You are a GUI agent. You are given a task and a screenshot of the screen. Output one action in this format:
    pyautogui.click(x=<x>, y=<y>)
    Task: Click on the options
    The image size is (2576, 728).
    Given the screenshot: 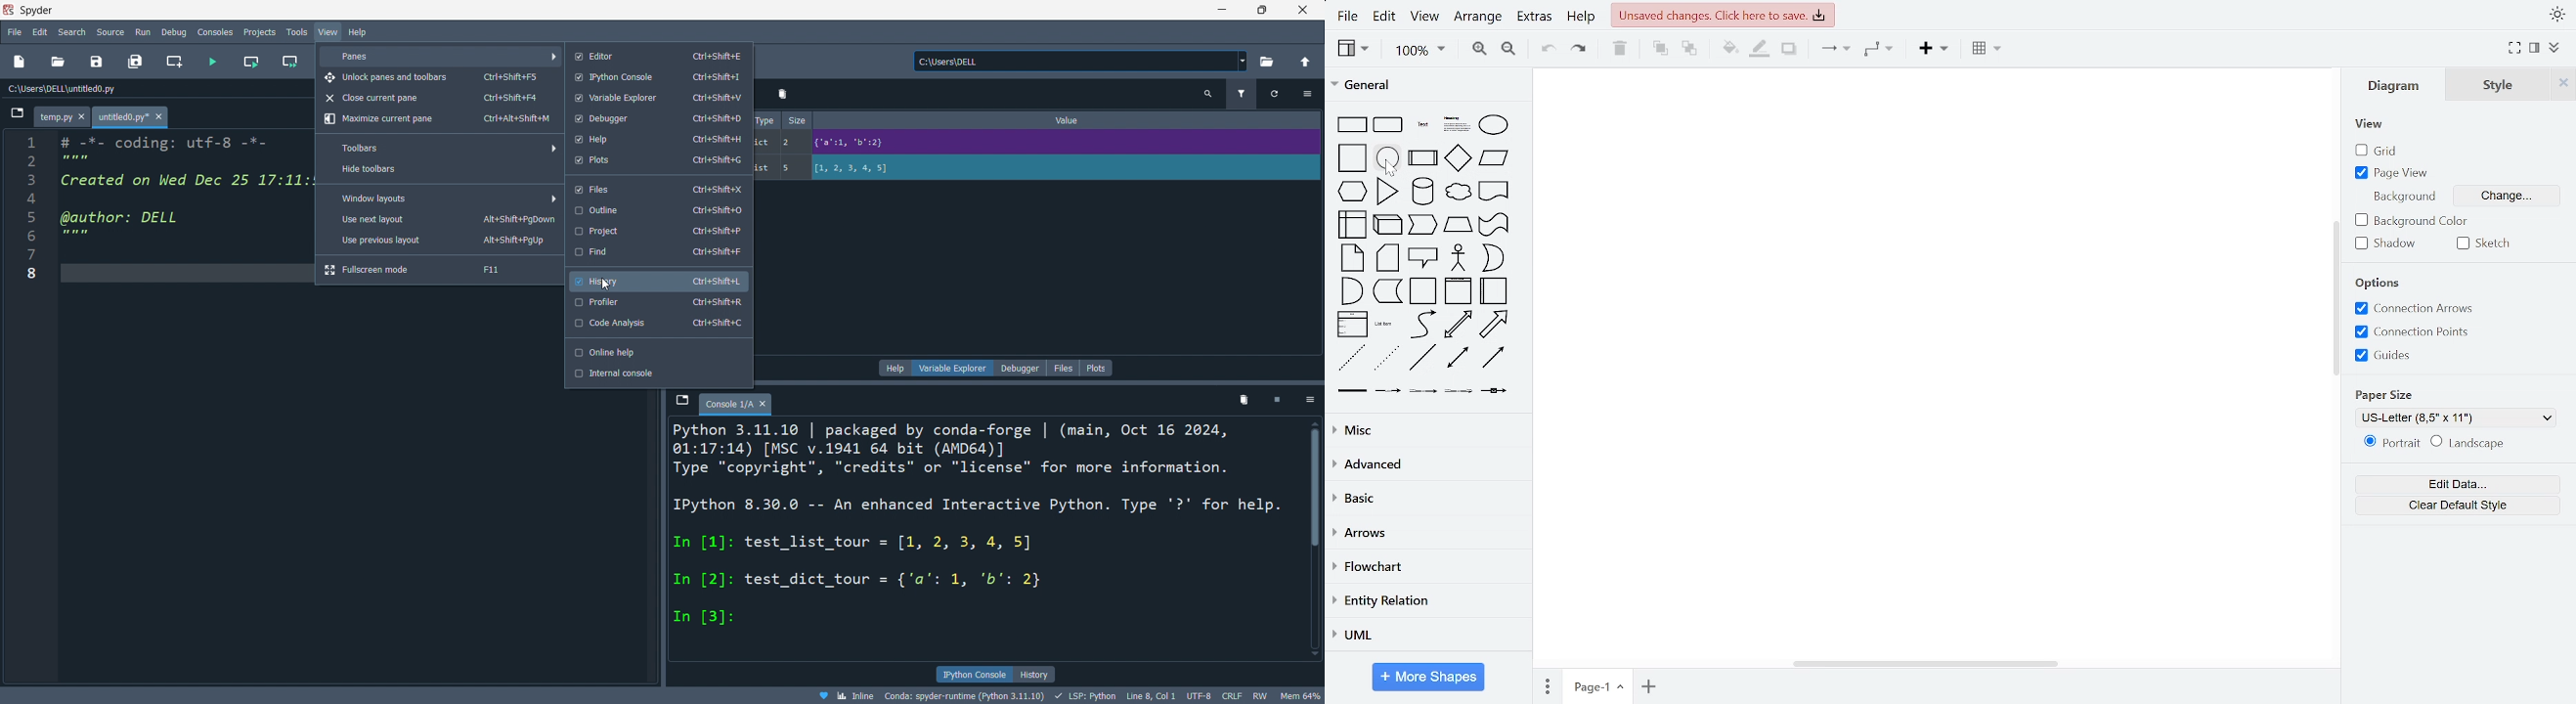 What is the action you would take?
    pyautogui.click(x=1308, y=93)
    